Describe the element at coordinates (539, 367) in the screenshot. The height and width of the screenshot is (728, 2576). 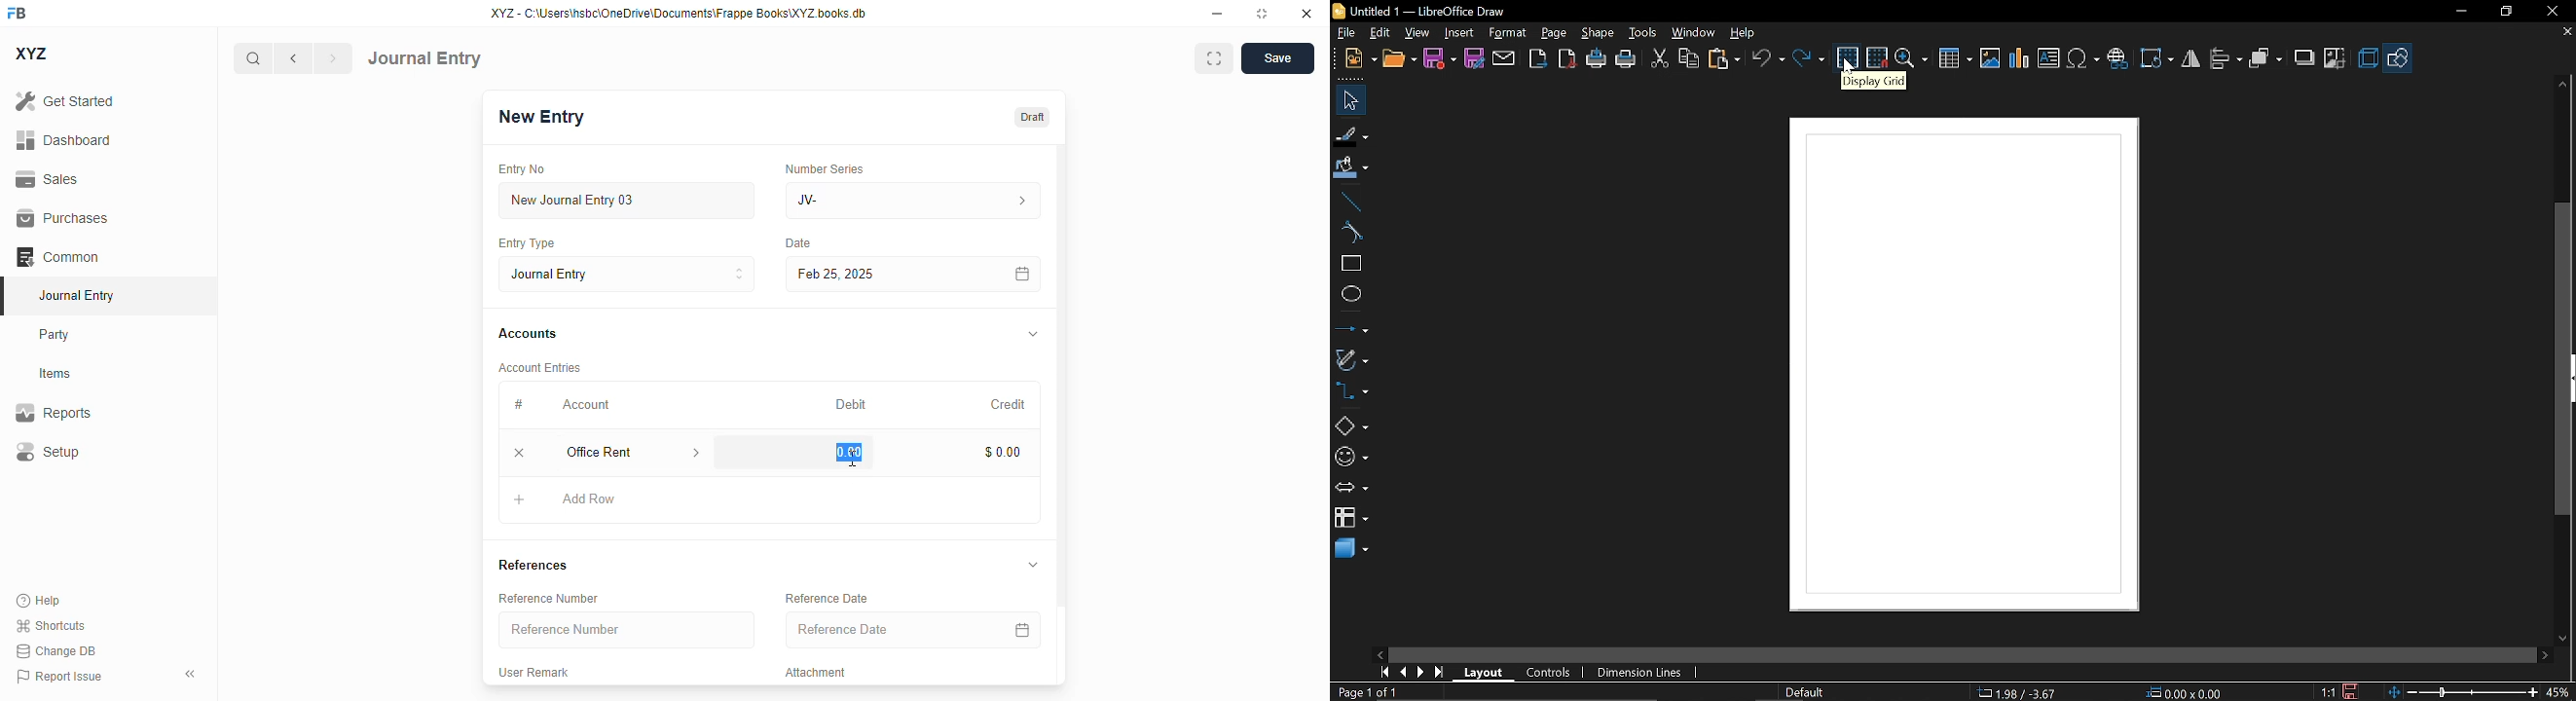
I see `account entries` at that location.